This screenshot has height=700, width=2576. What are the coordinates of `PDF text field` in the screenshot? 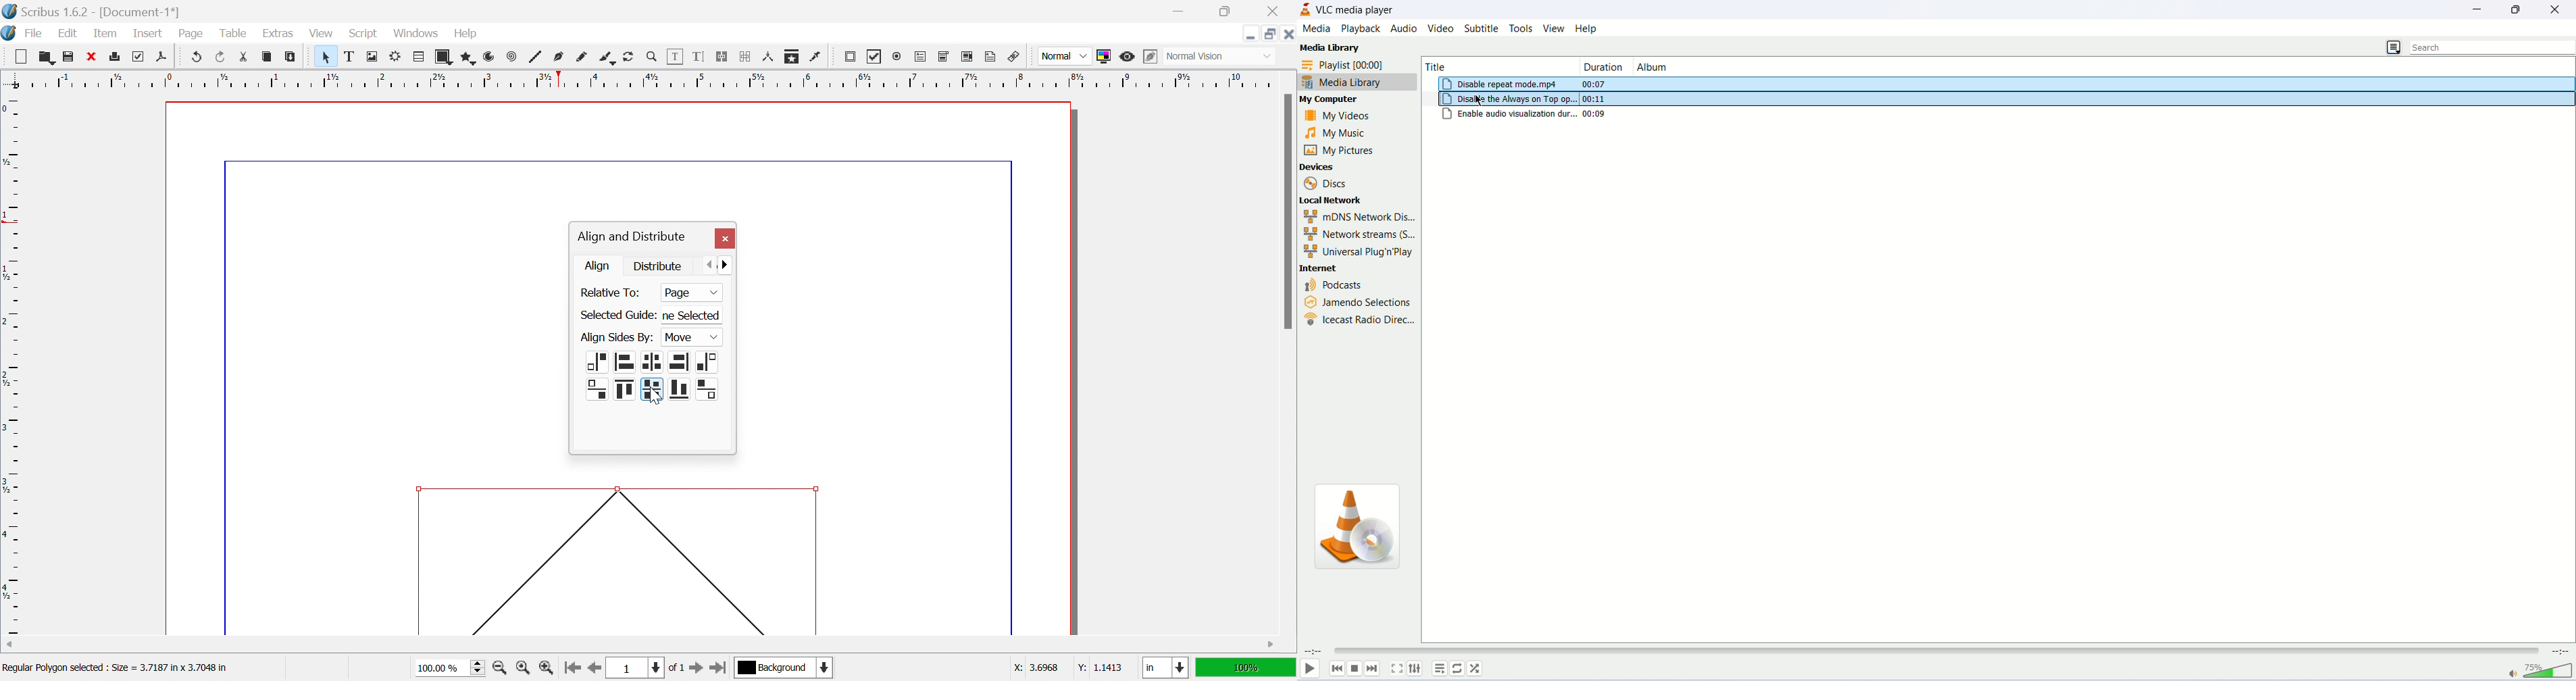 It's located at (922, 57).